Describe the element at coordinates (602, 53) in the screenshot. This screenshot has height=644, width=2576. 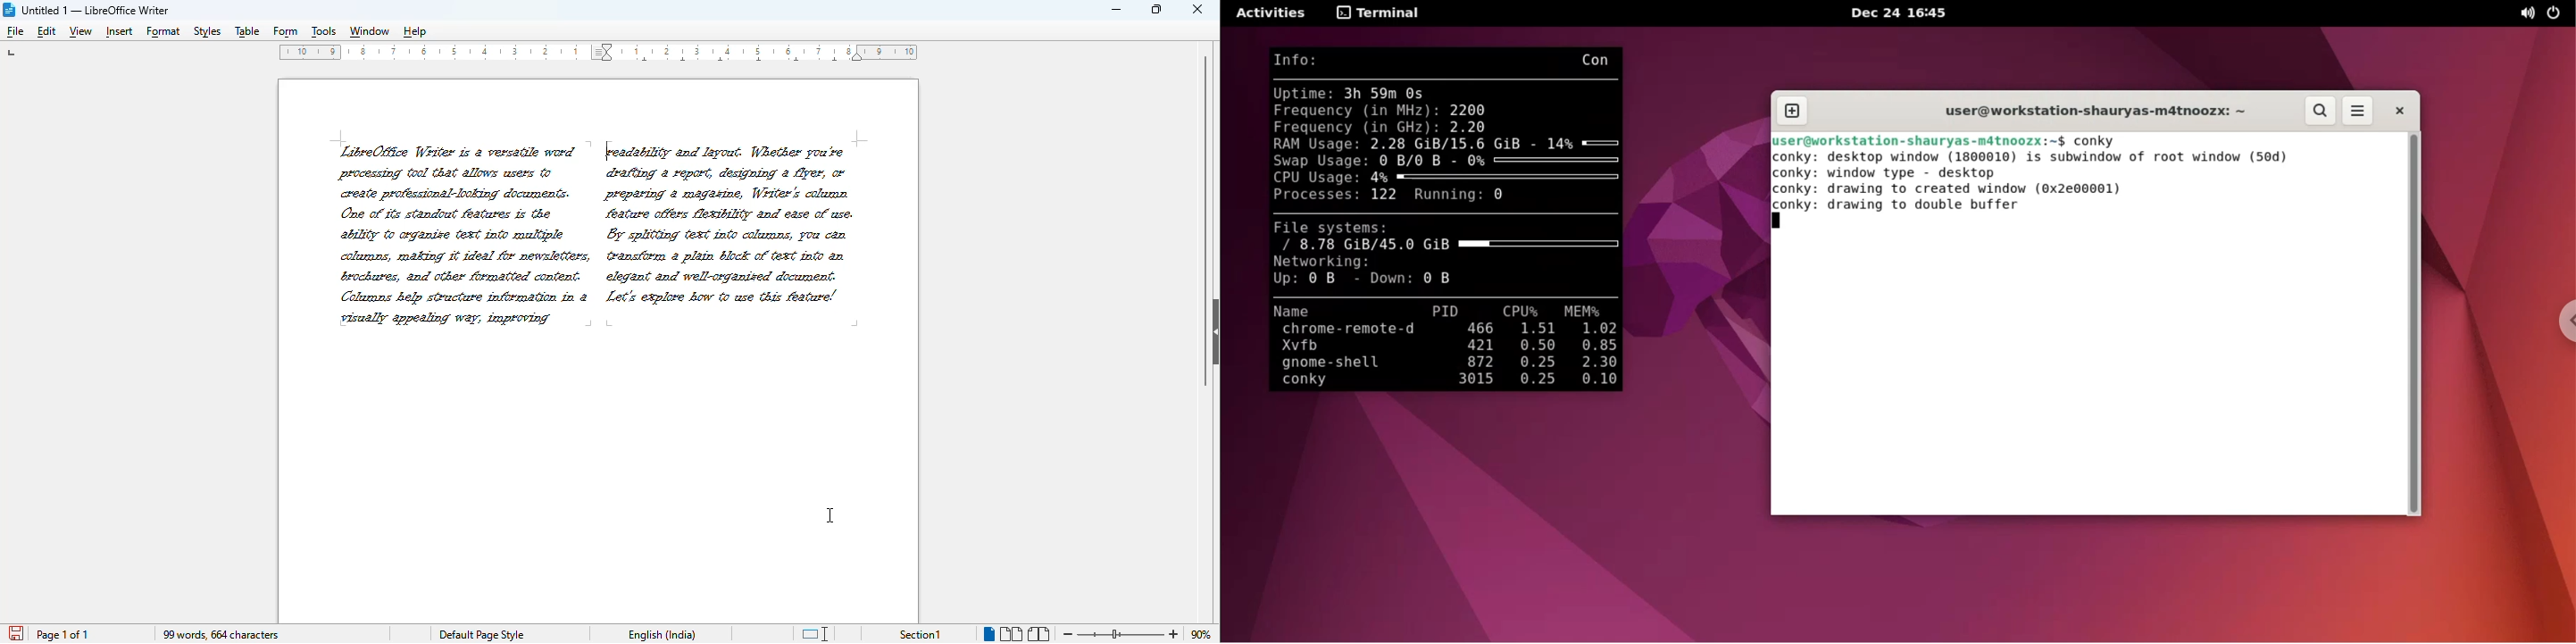
I see `Indent Markers` at that location.